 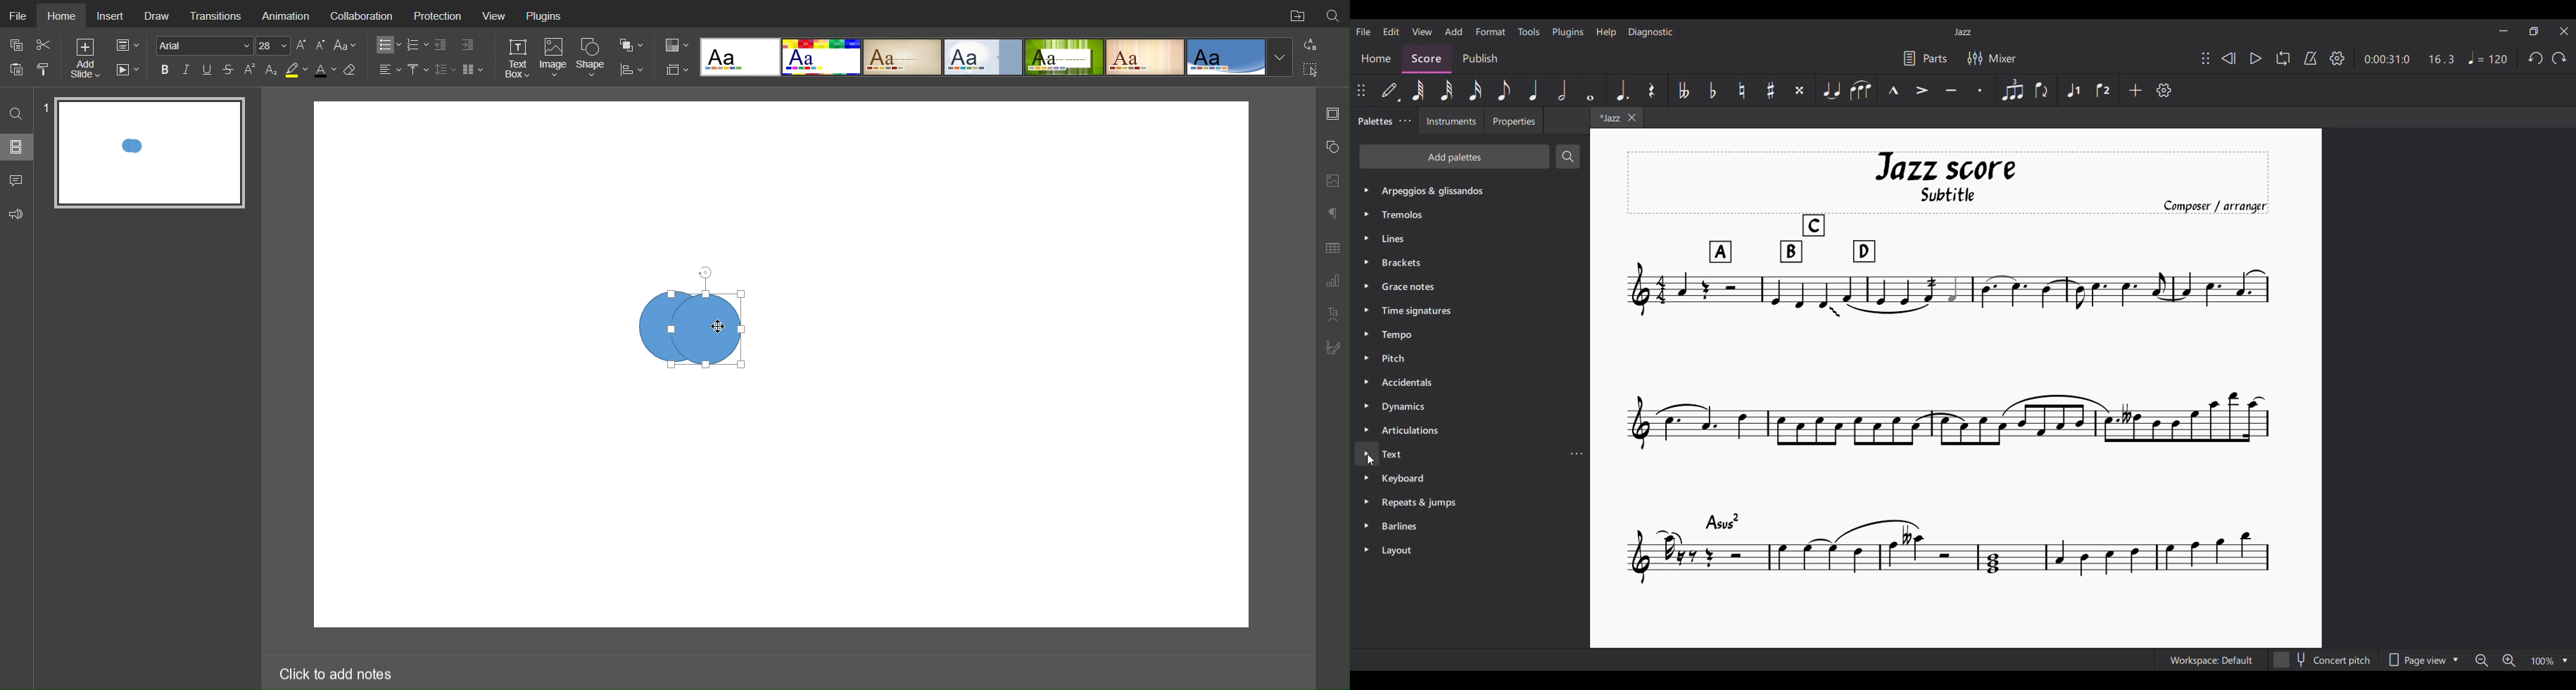 What do you see at coordinates (1368, 370) in the screenshot?
I see `Expand` at bounding box center [1368, 370].